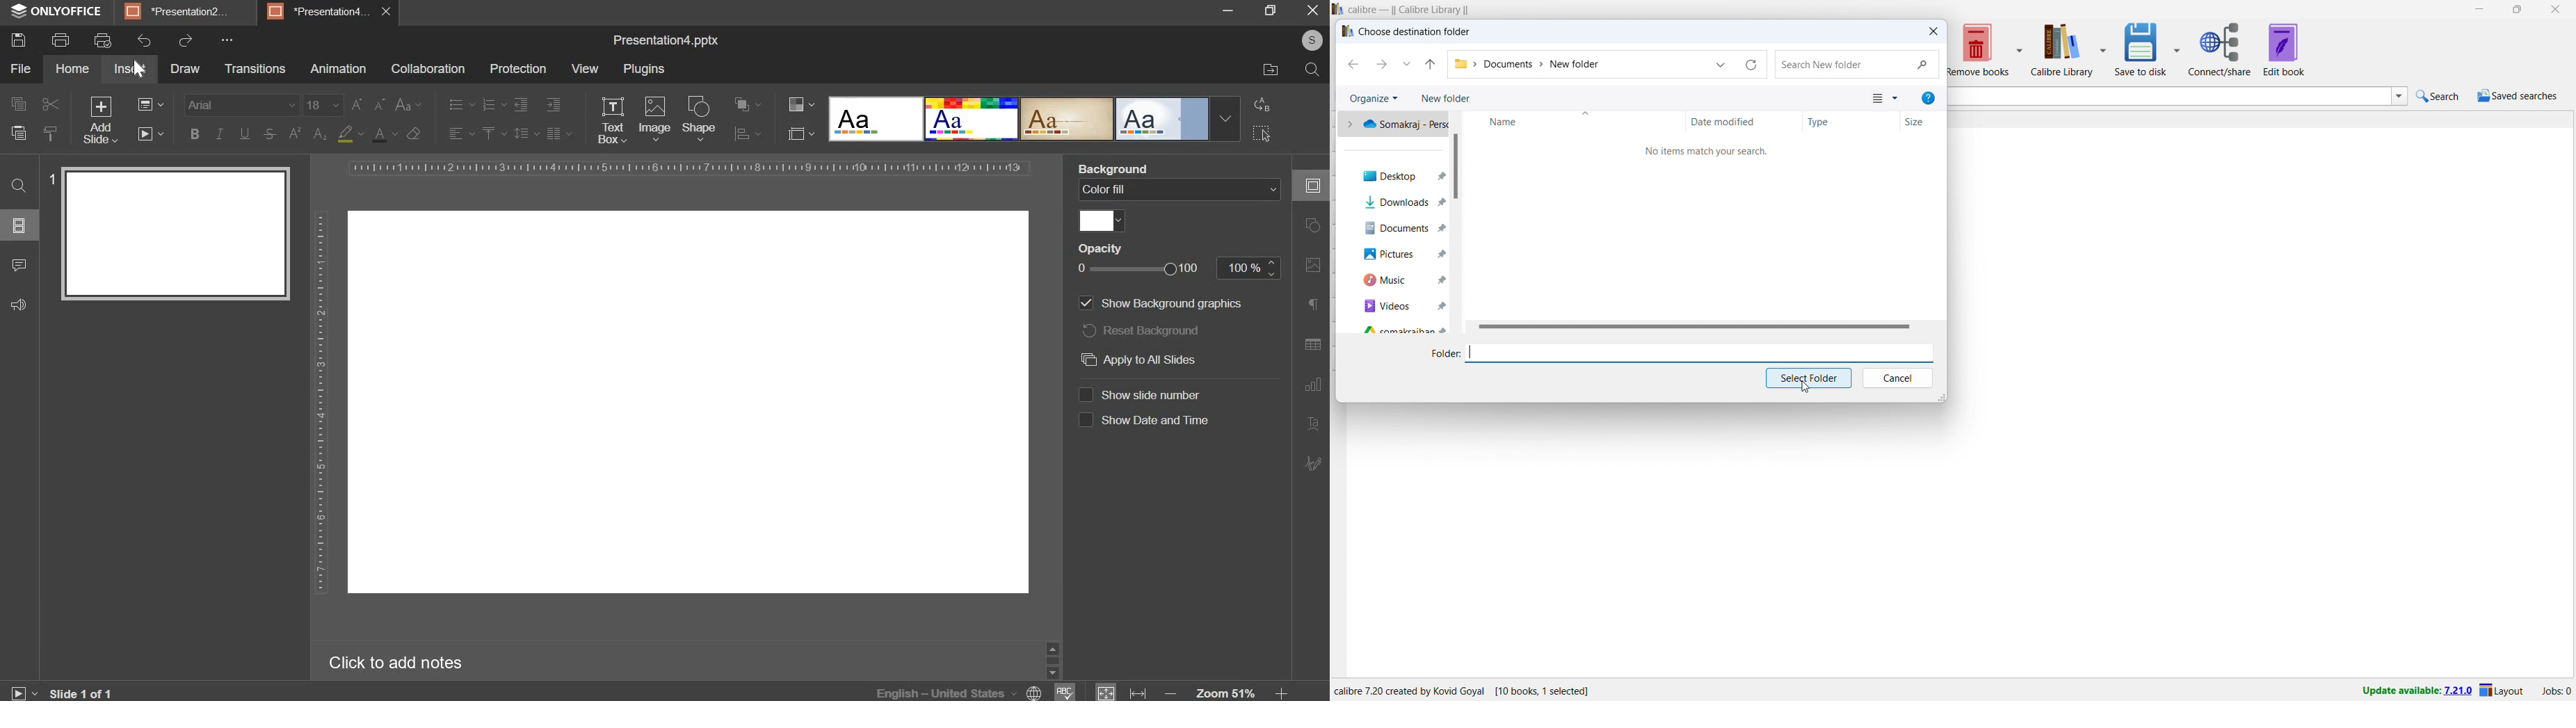  Describe the element at coordinates (655, 119) in the screenshot. I see `image` at that location.